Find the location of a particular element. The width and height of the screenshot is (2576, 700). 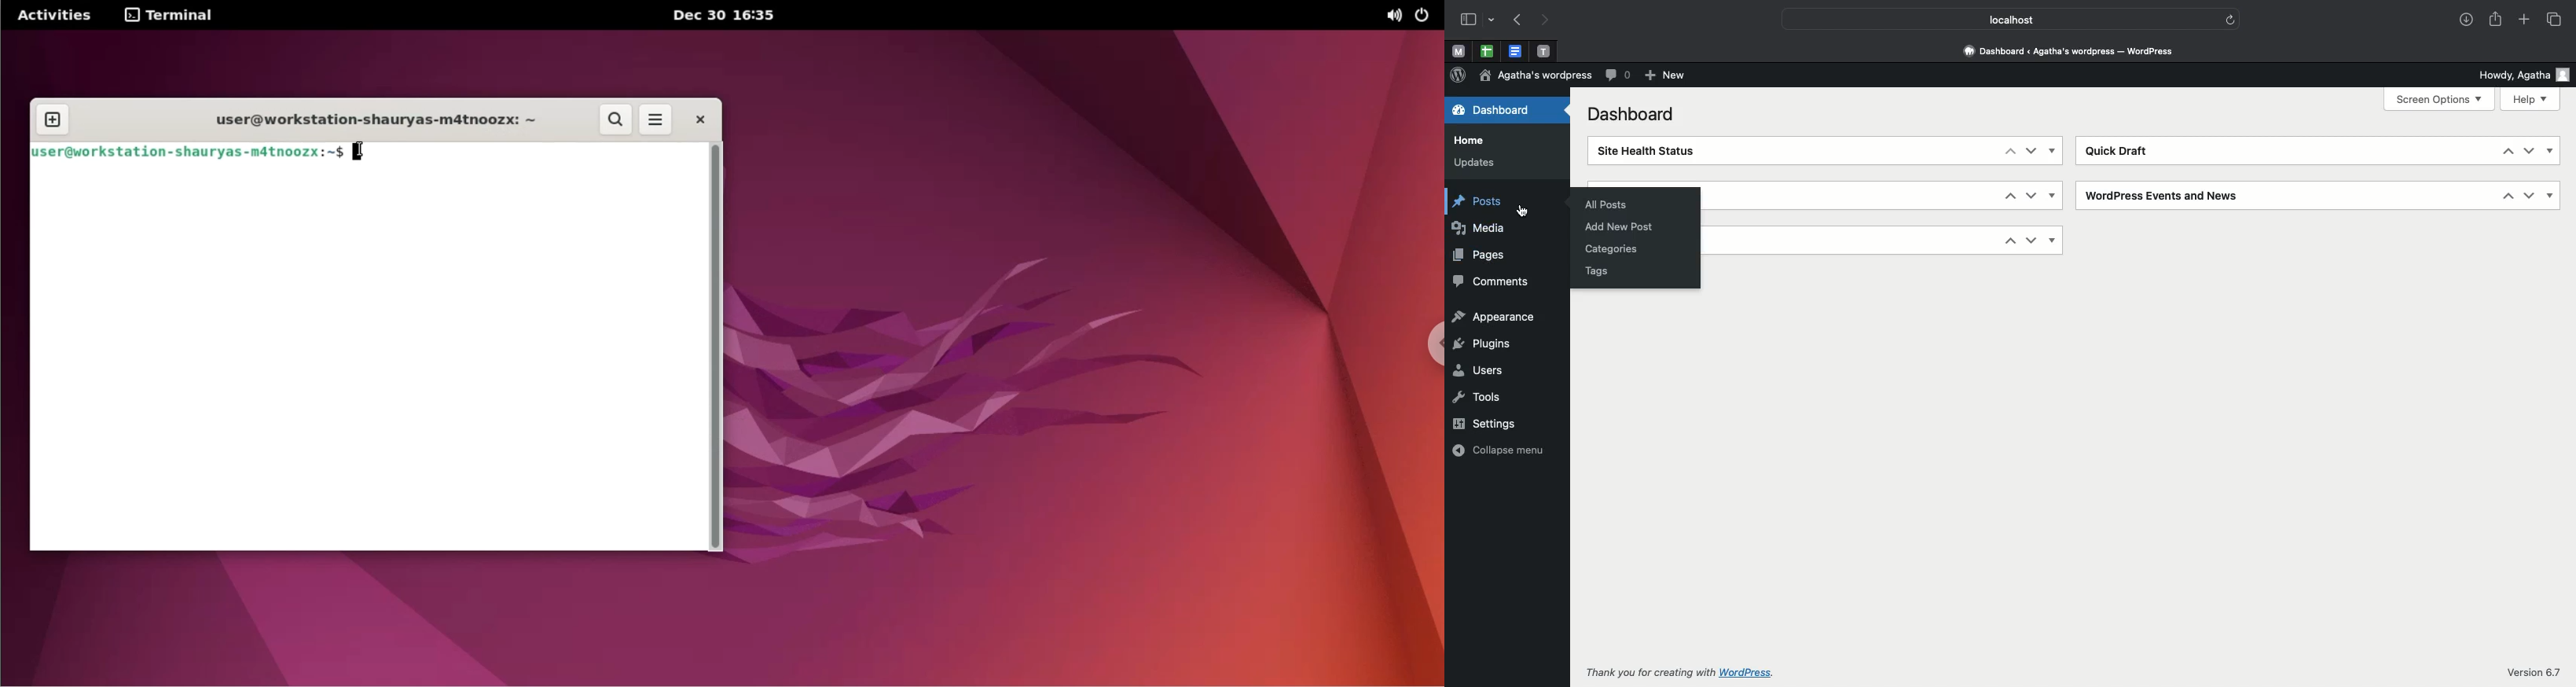

Help is located at coordinates (2530, 99).